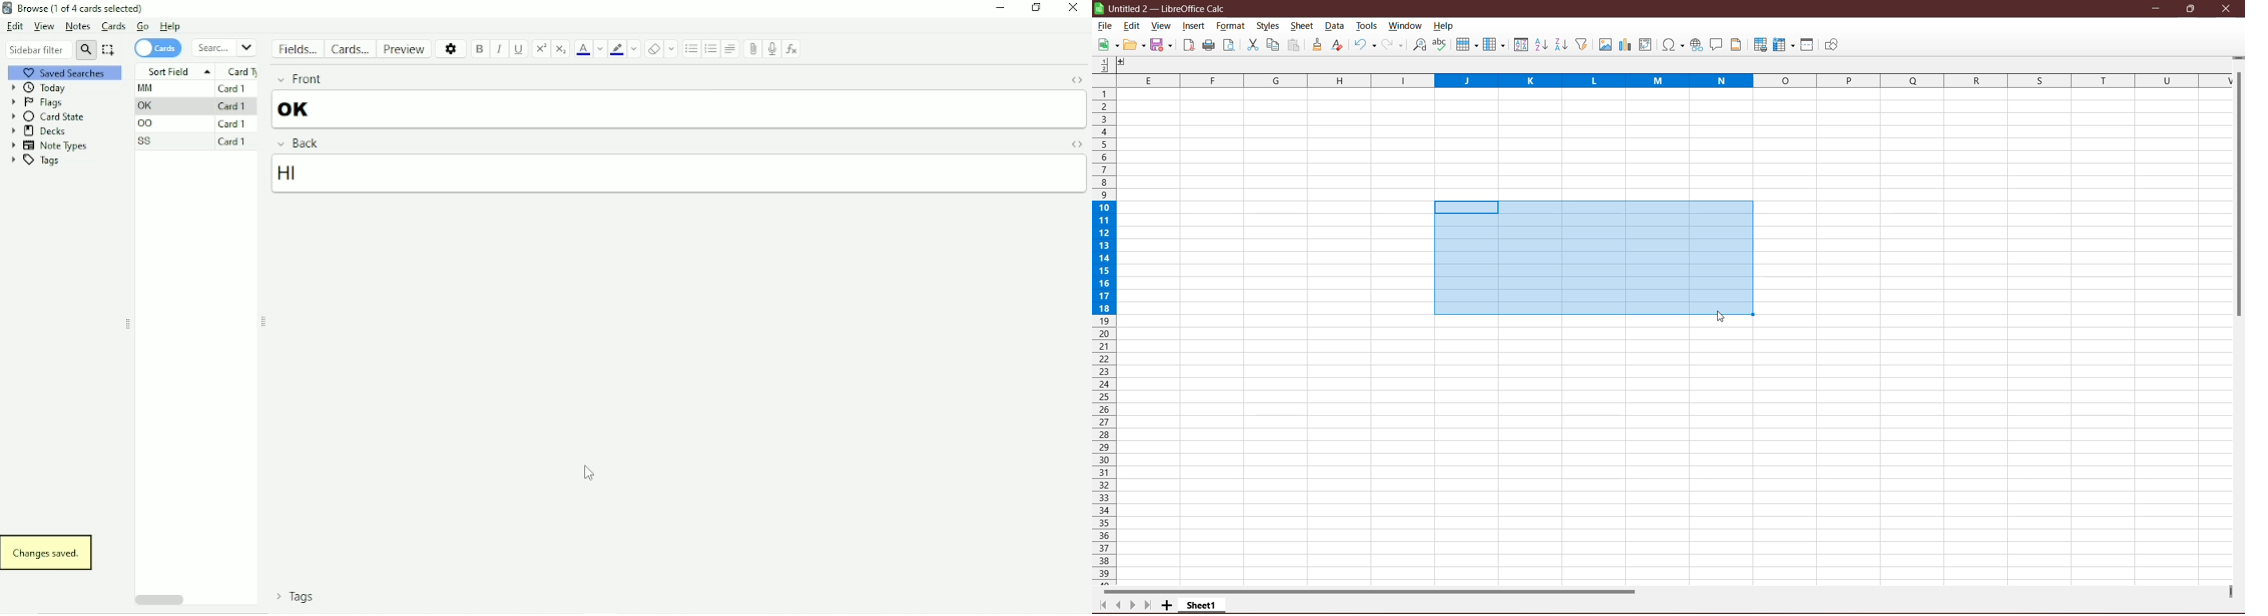  Describe the element at coordinates (600, 49) in the screenshot. I see `Change color` at that location.